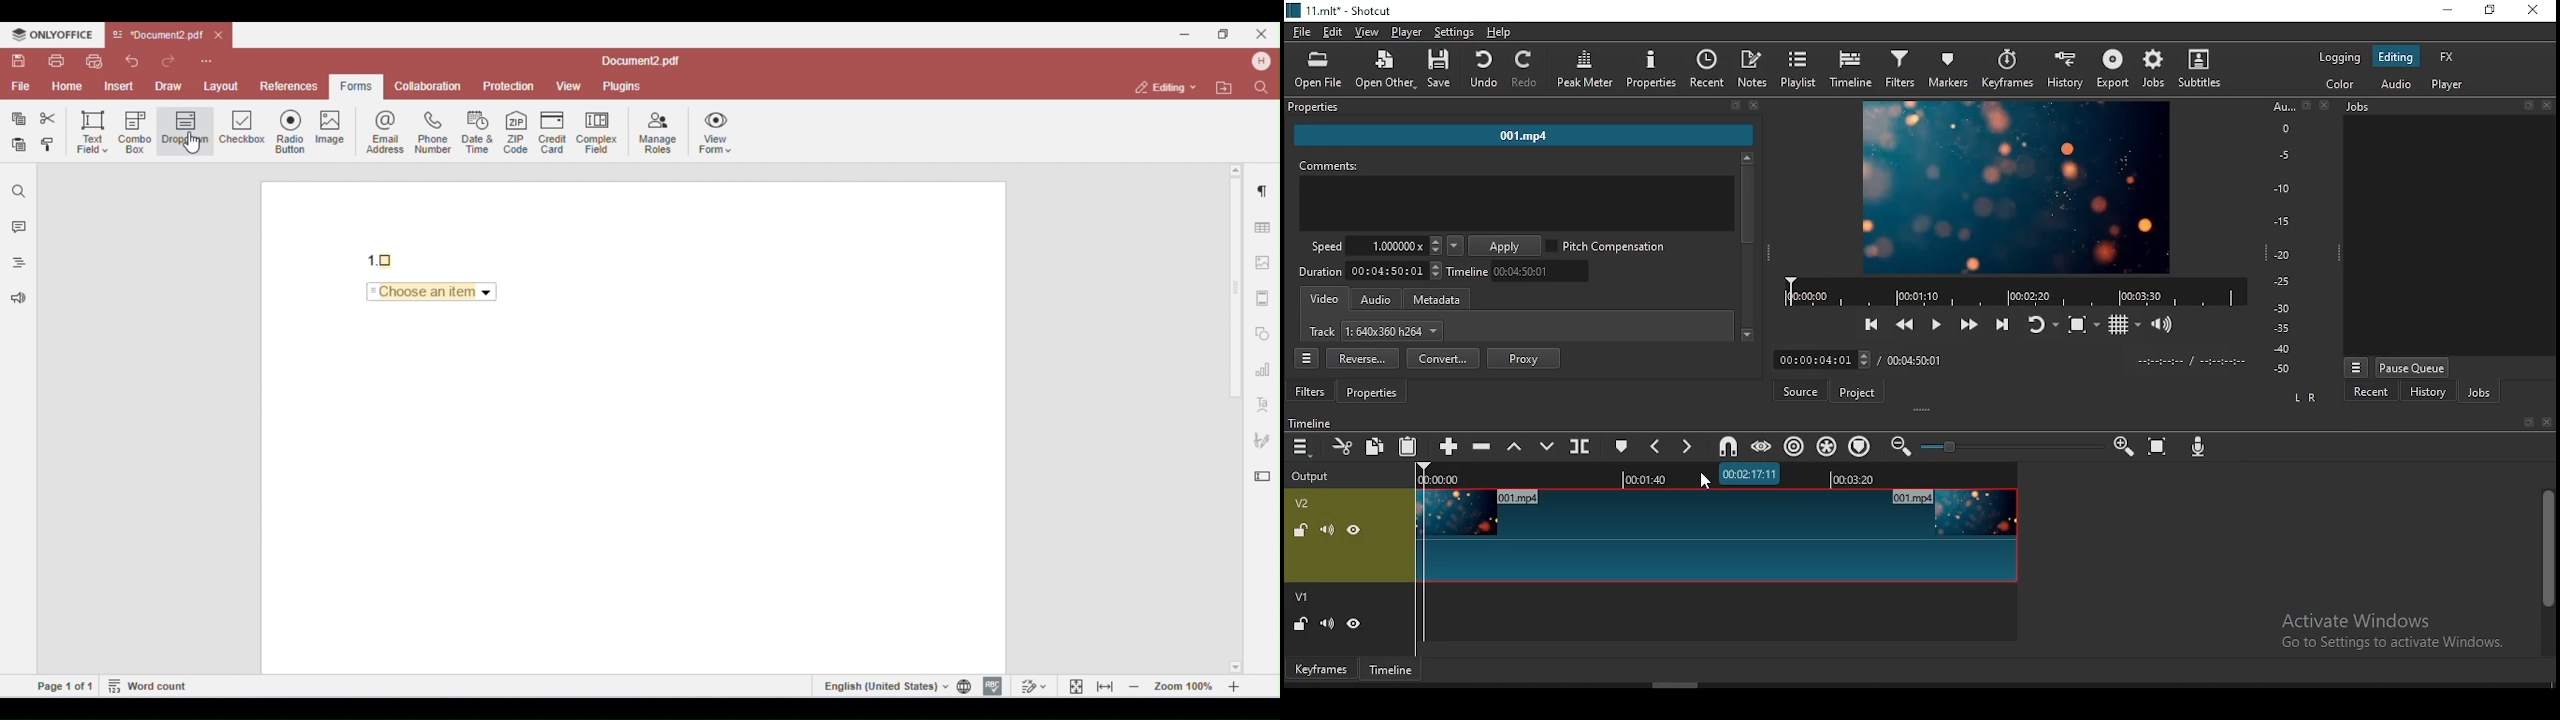 The height and width of the screenshot is (728, 2576). What do you see at coordinates (1827, 446) in the screenshot?
I see `ripple all tracks` at bounding box center [1827, 446].